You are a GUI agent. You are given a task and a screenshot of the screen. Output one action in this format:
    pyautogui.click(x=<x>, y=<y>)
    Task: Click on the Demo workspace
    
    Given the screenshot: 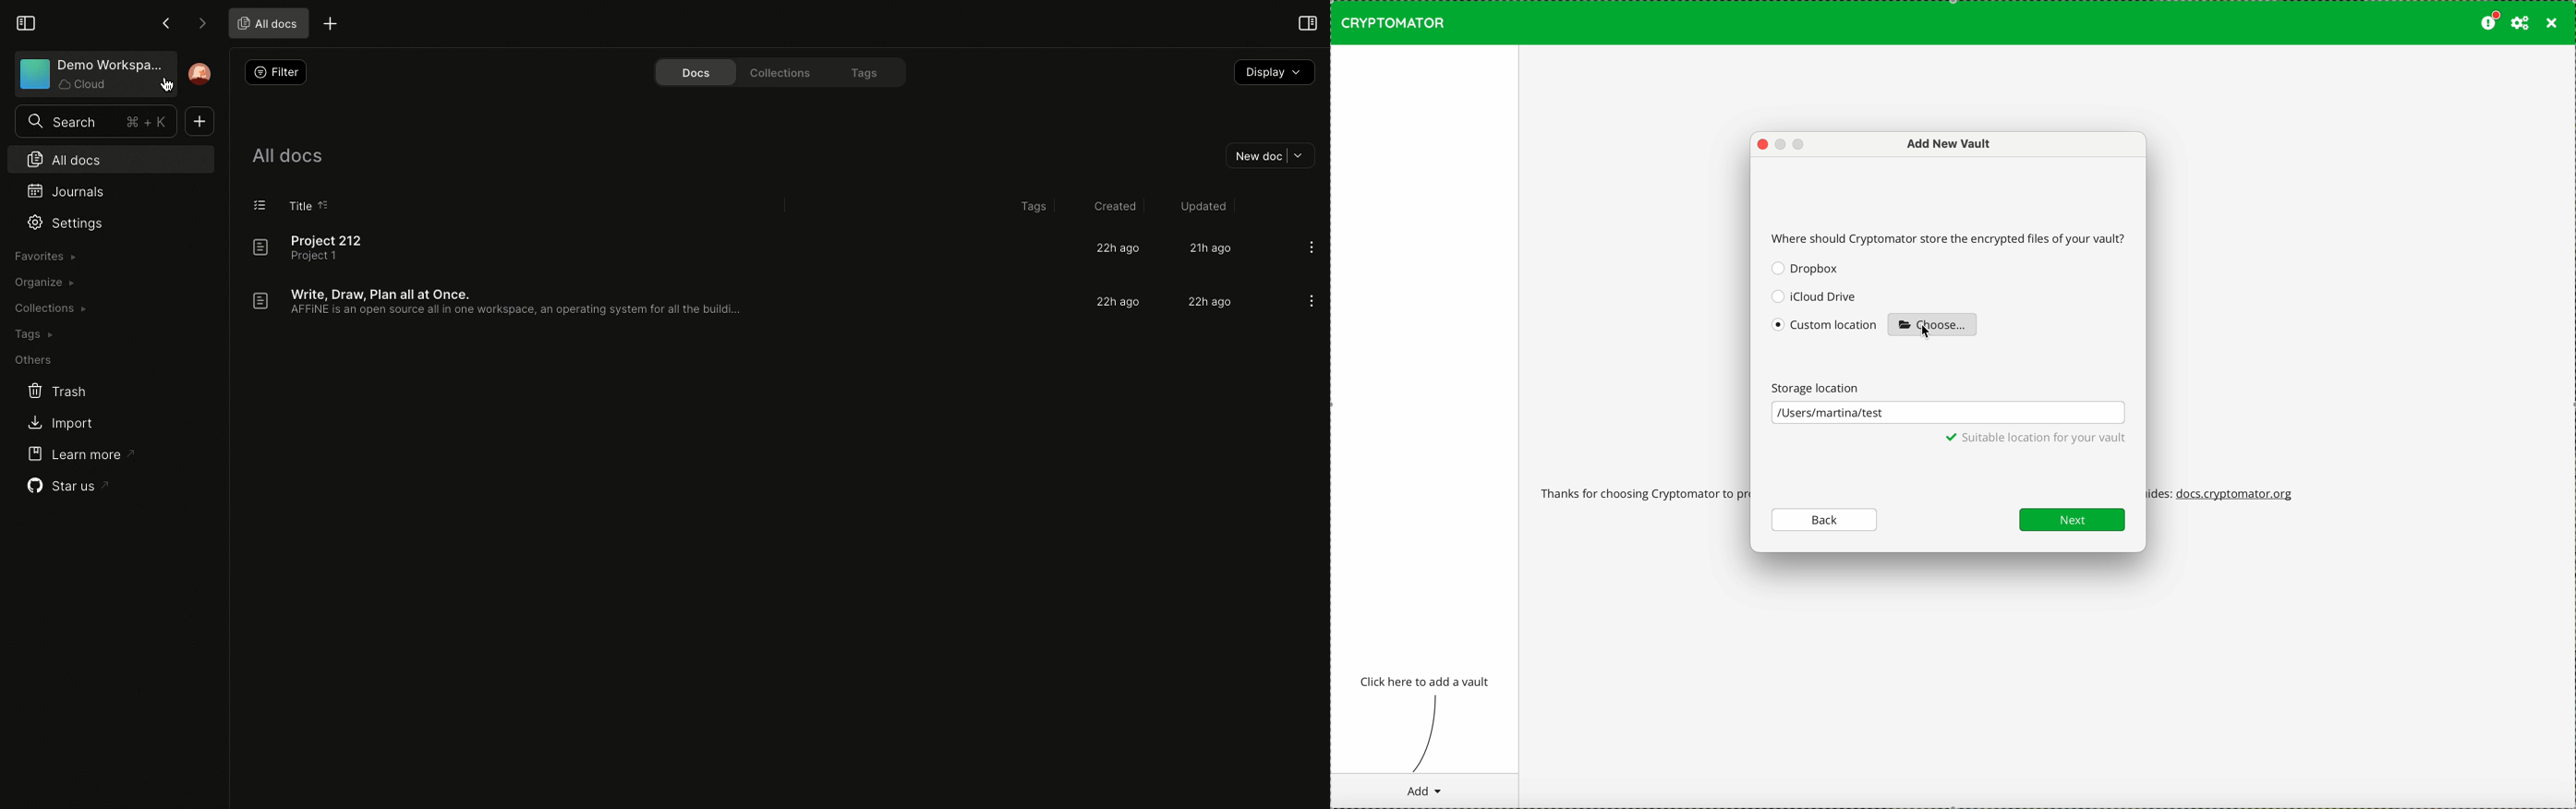 What is the action you would take?
    pyautogui.click(x=91, y=75)
    